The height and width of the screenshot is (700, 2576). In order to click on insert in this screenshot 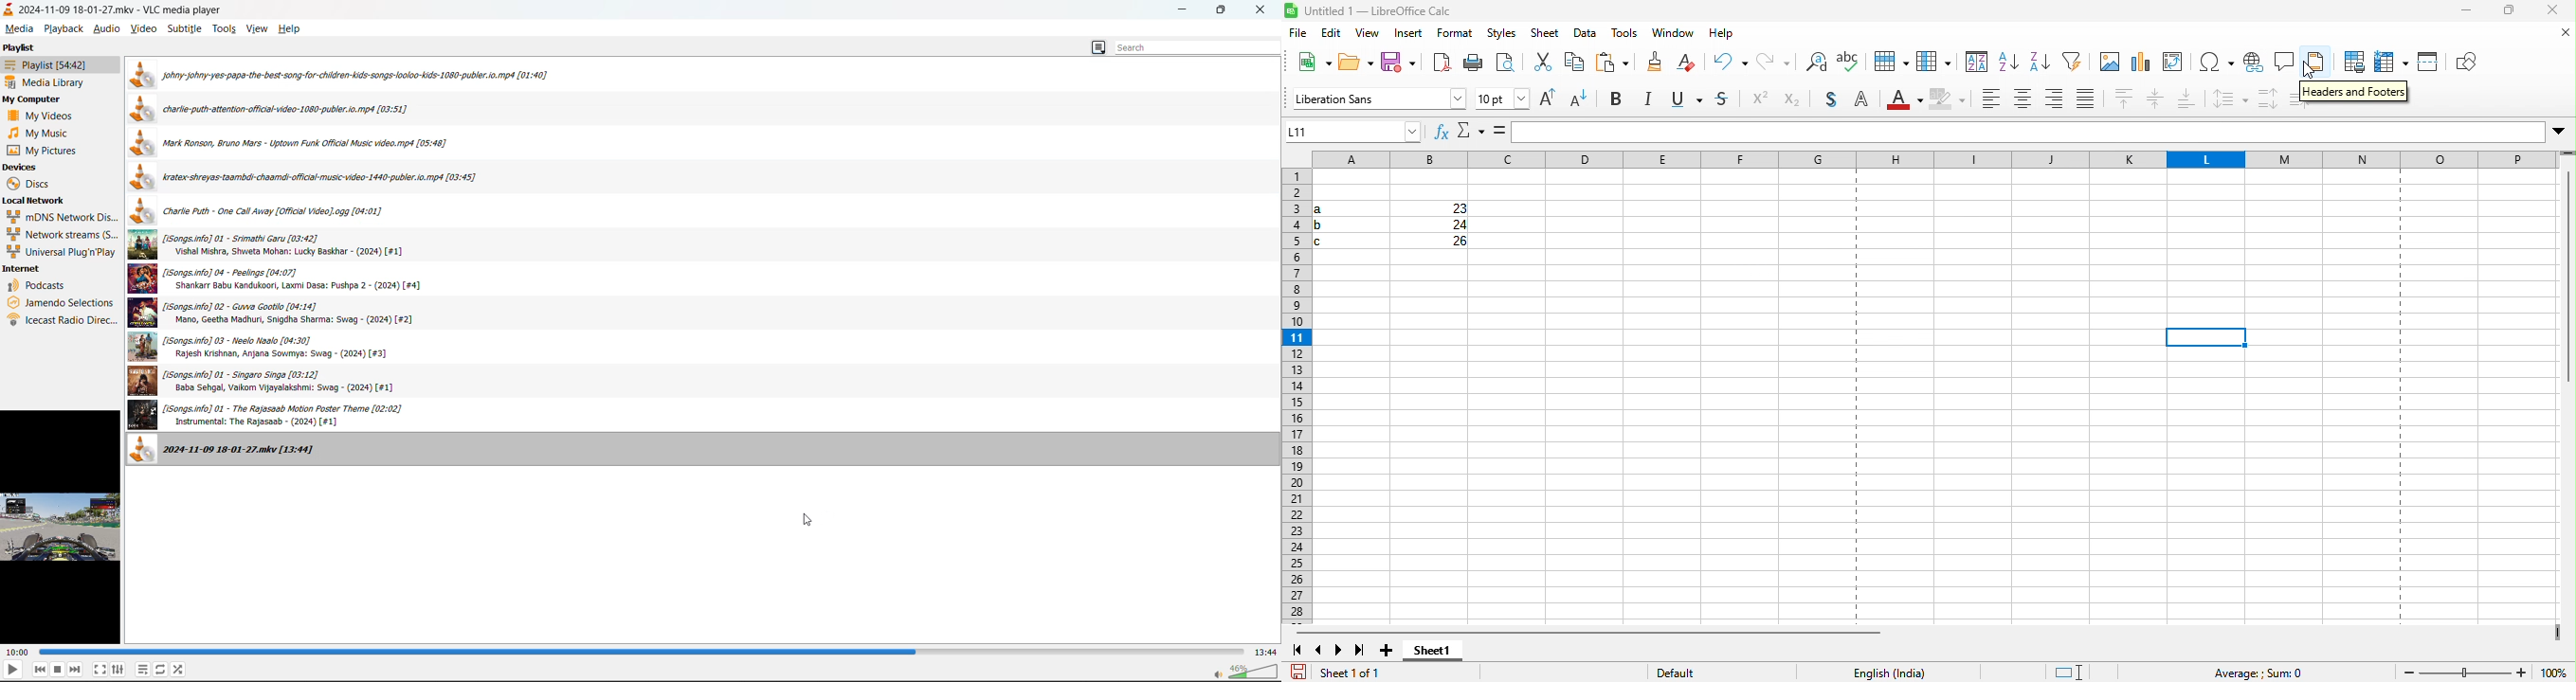, I will do `click(1406, 37)`.